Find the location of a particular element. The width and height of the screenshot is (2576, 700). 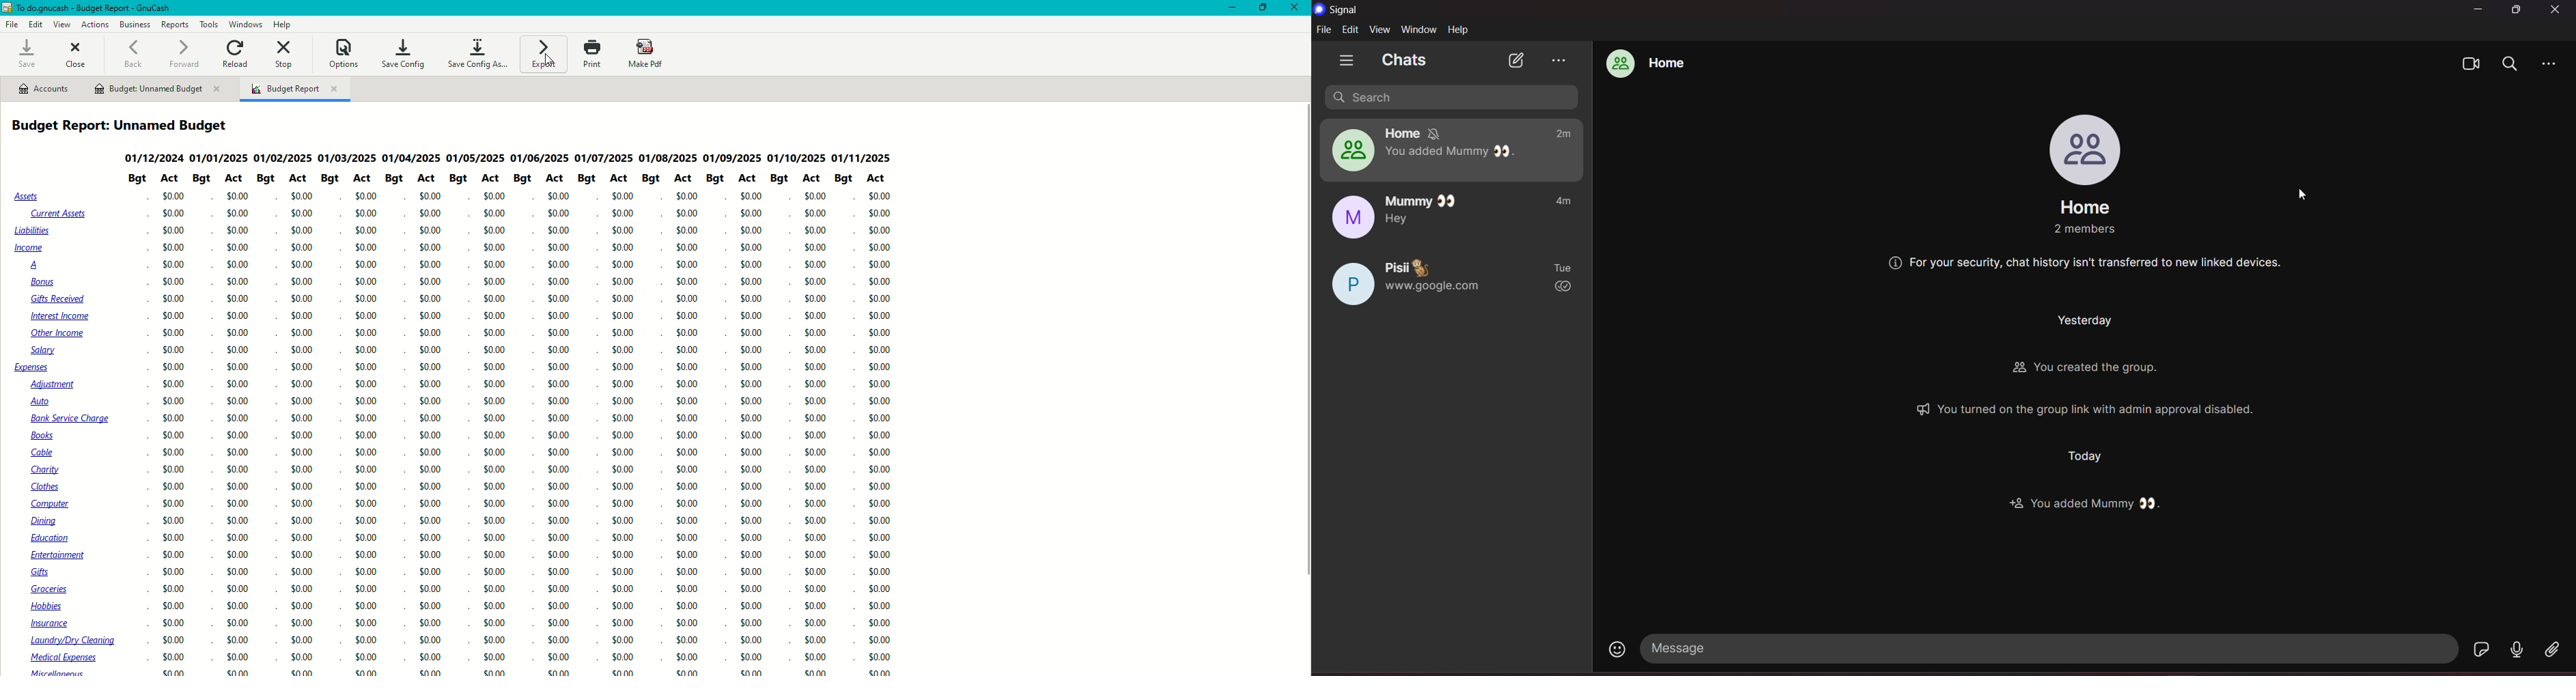

$0.00 is located at coordinates (365, 232).